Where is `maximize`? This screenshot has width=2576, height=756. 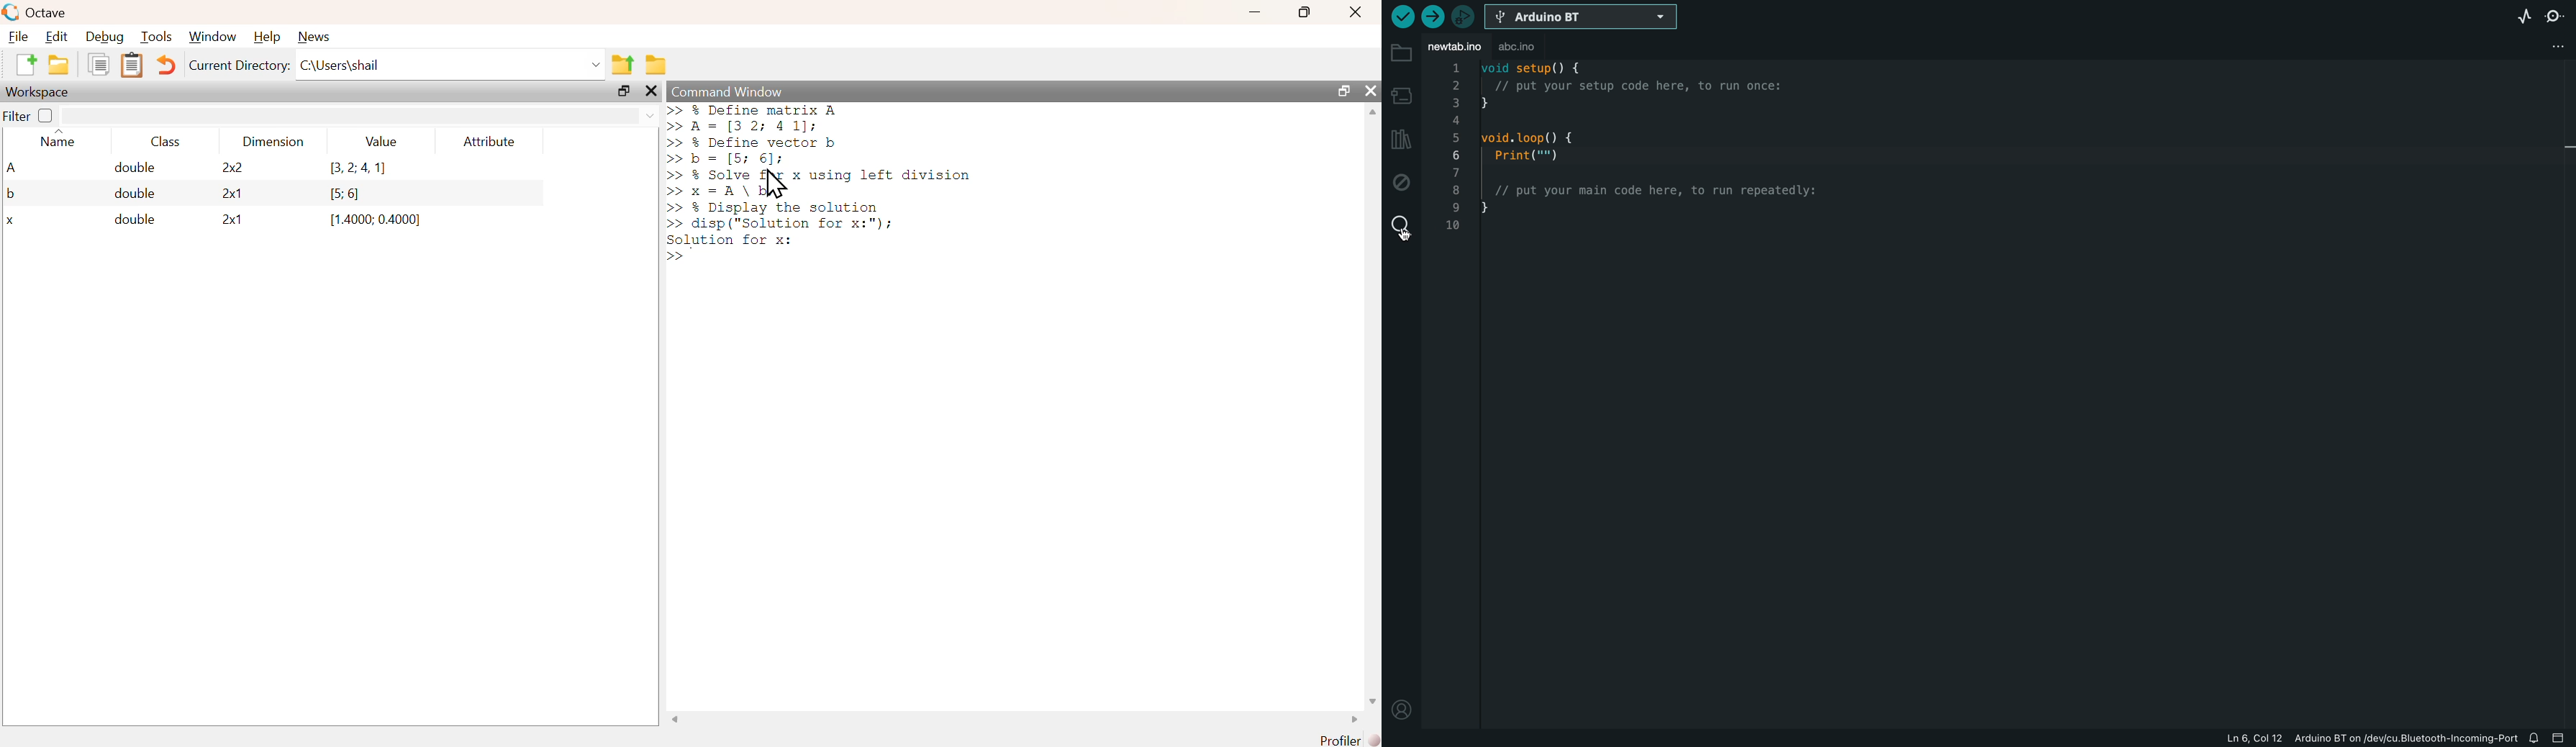 maximize is located at coordinates (1302, 12).